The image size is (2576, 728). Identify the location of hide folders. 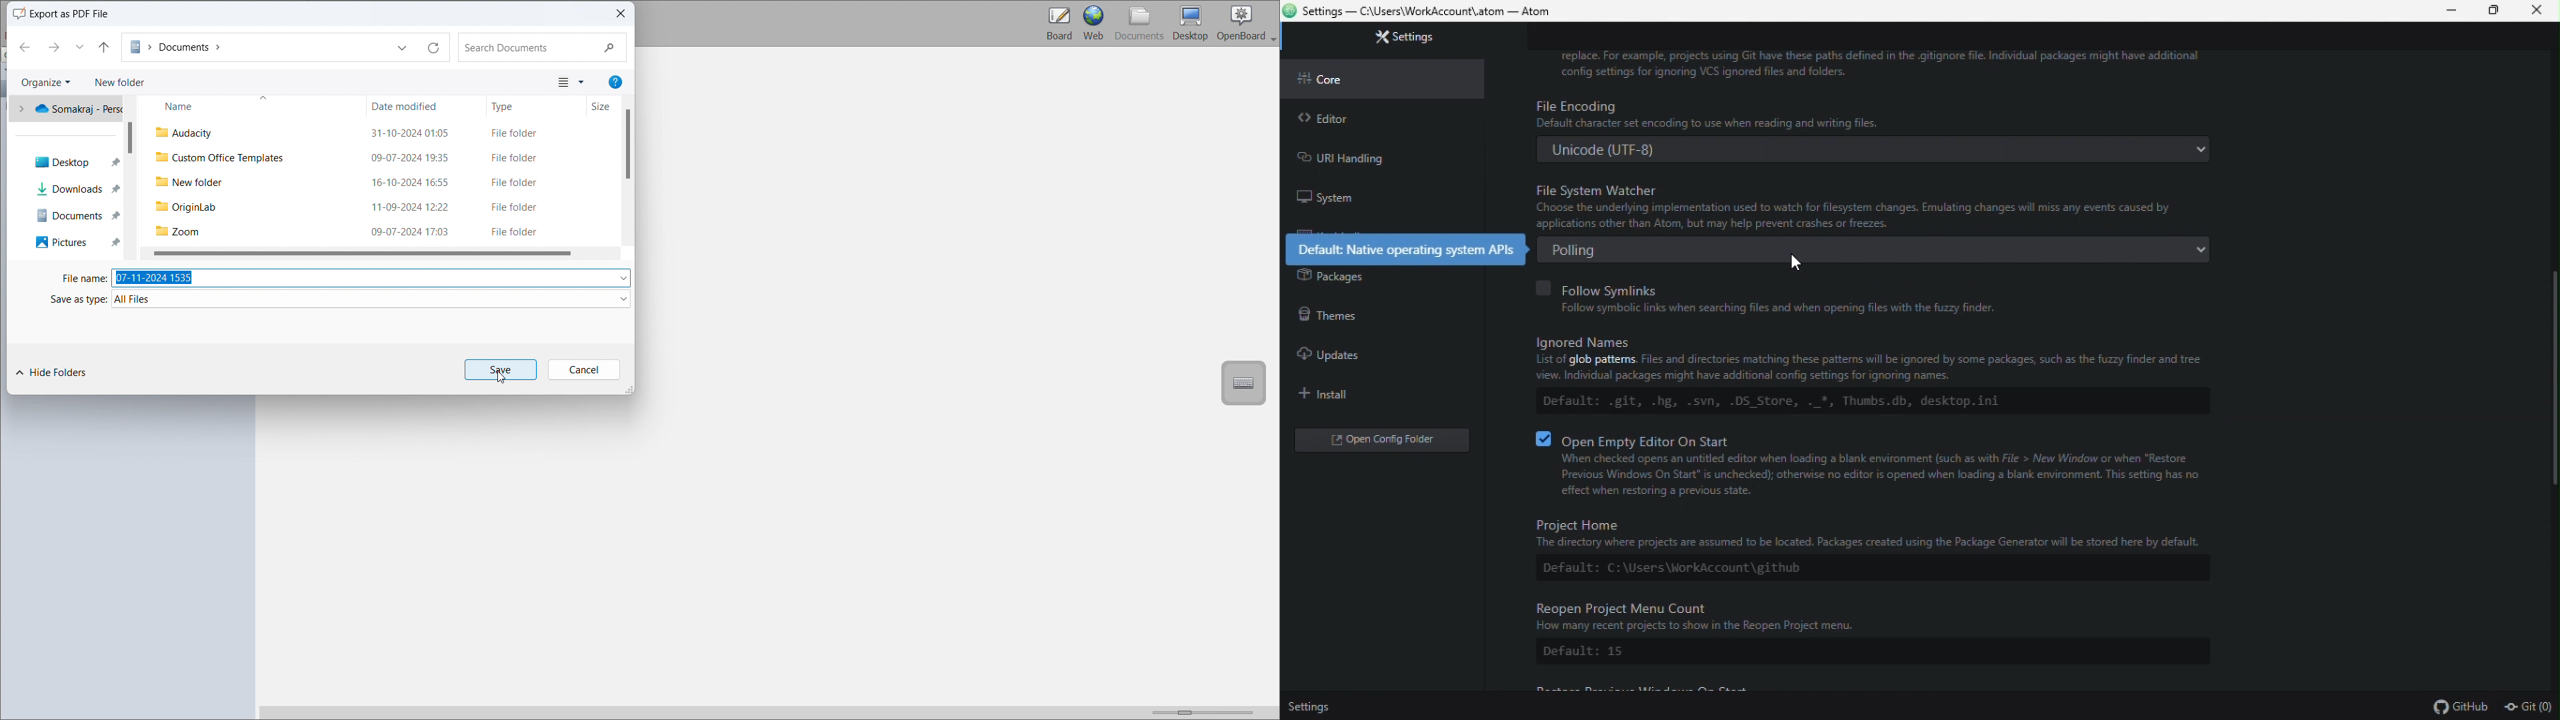
(51, 372).